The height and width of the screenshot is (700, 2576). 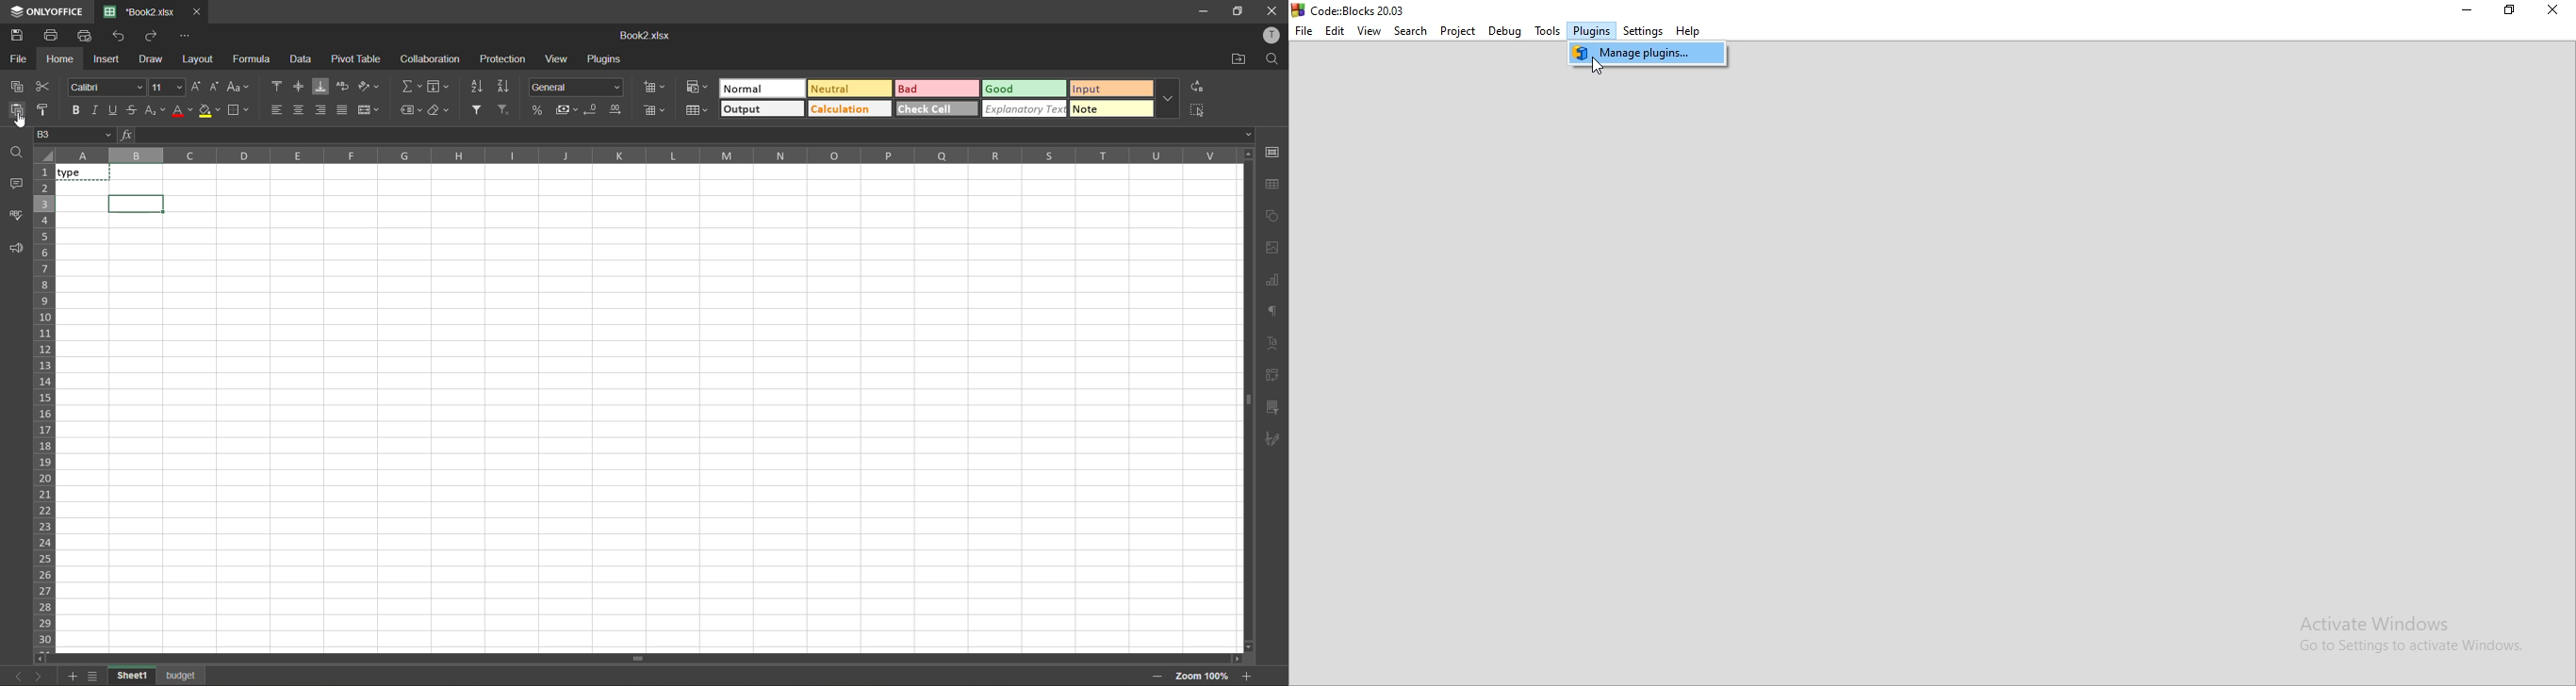 I want to click on align bottom, so click(x=322, y=110).